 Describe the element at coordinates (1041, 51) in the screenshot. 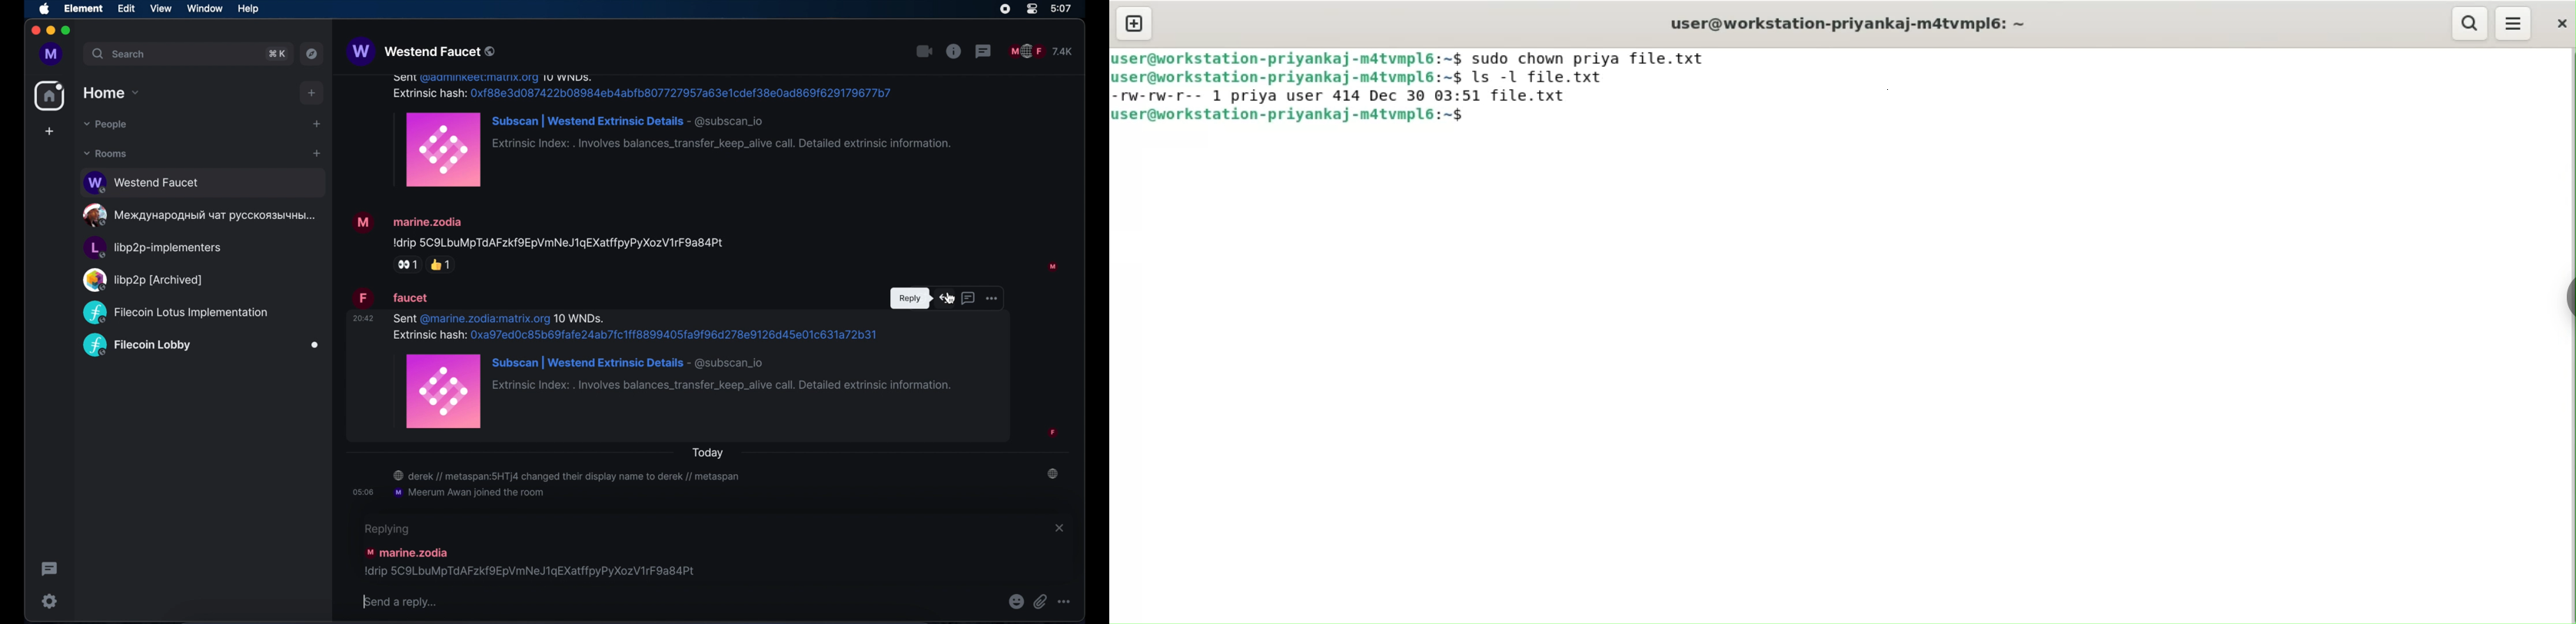

I see `public room participants` at that location.